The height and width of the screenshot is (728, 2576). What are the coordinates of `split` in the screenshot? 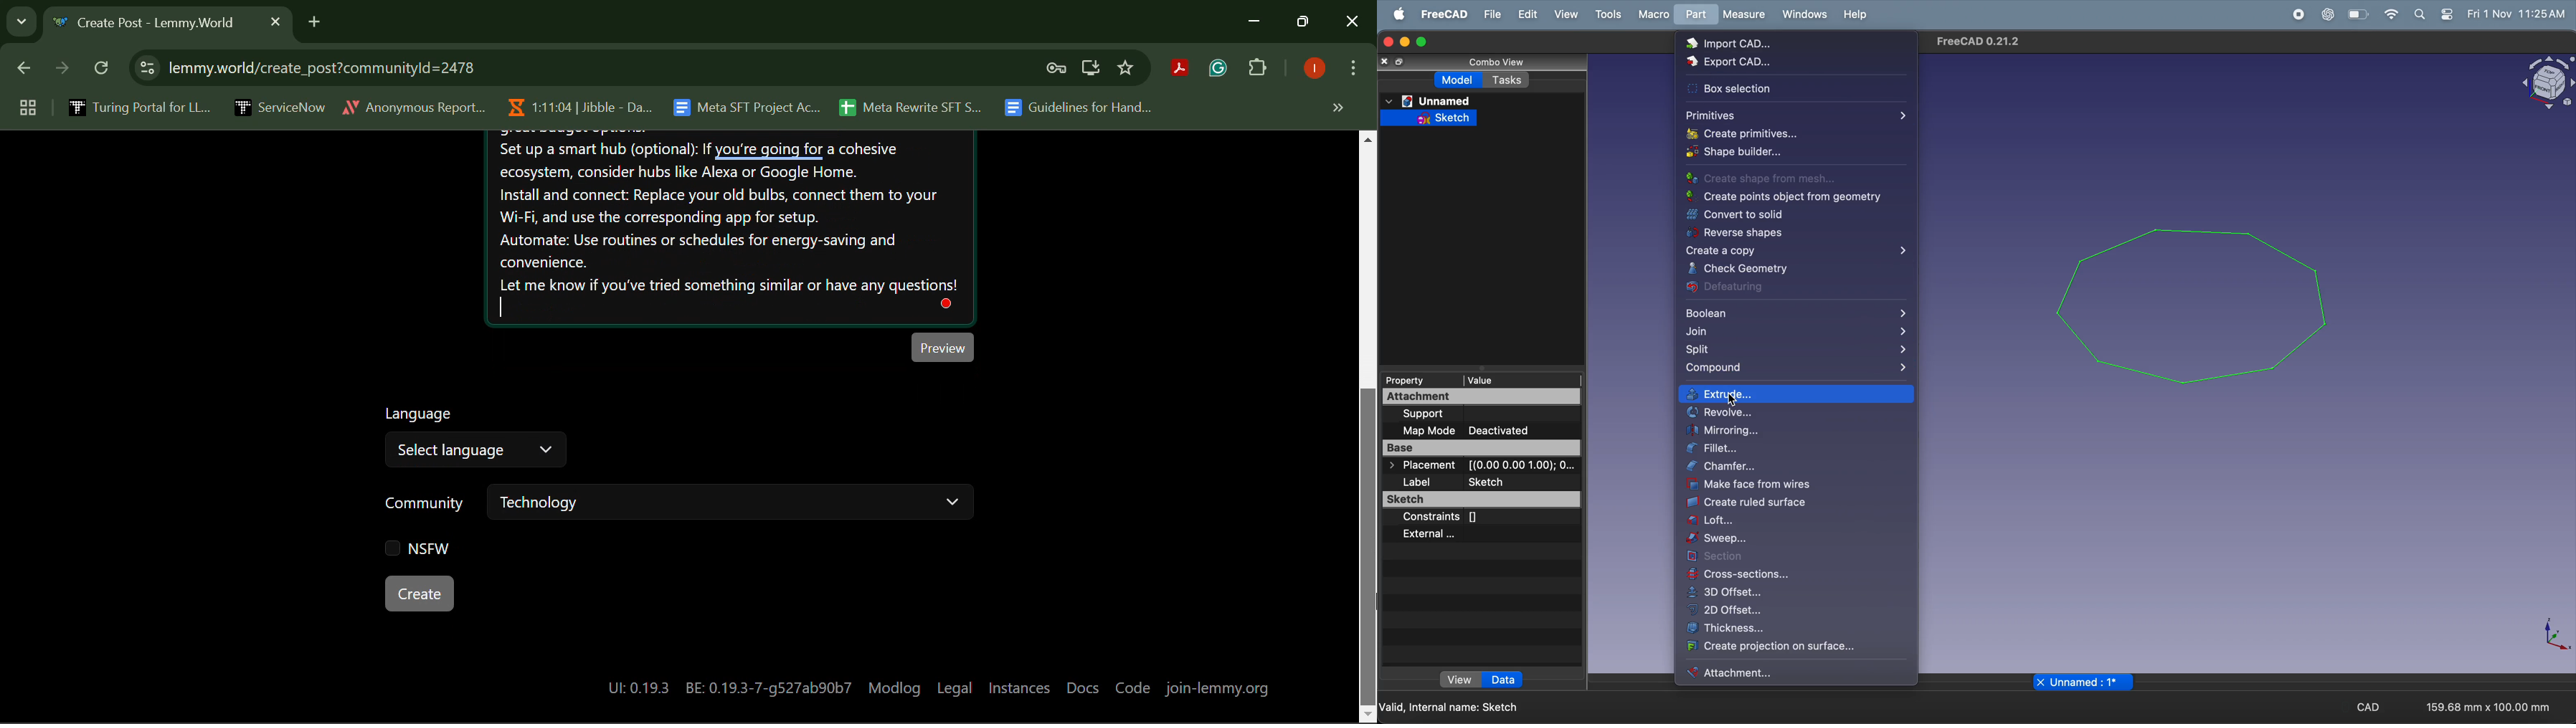 It's located at (1798, 353).